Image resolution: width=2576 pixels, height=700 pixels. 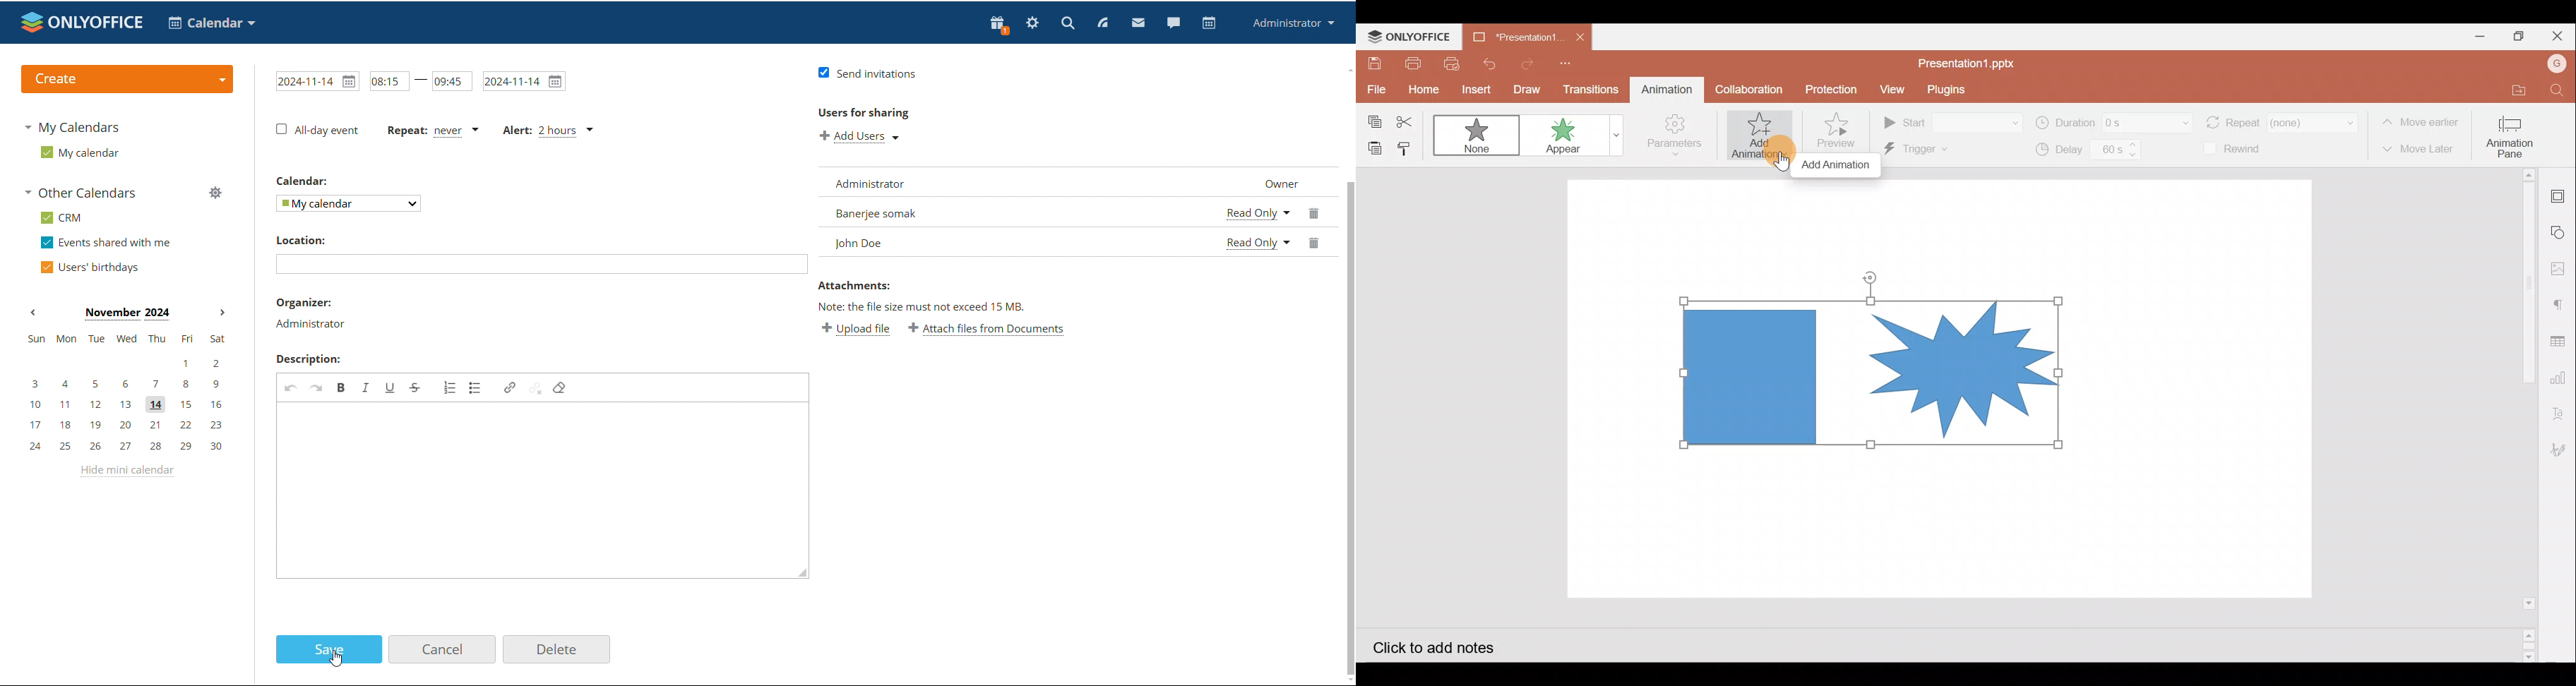 I want to click on users' birthdays, so click(x=90, y=267).